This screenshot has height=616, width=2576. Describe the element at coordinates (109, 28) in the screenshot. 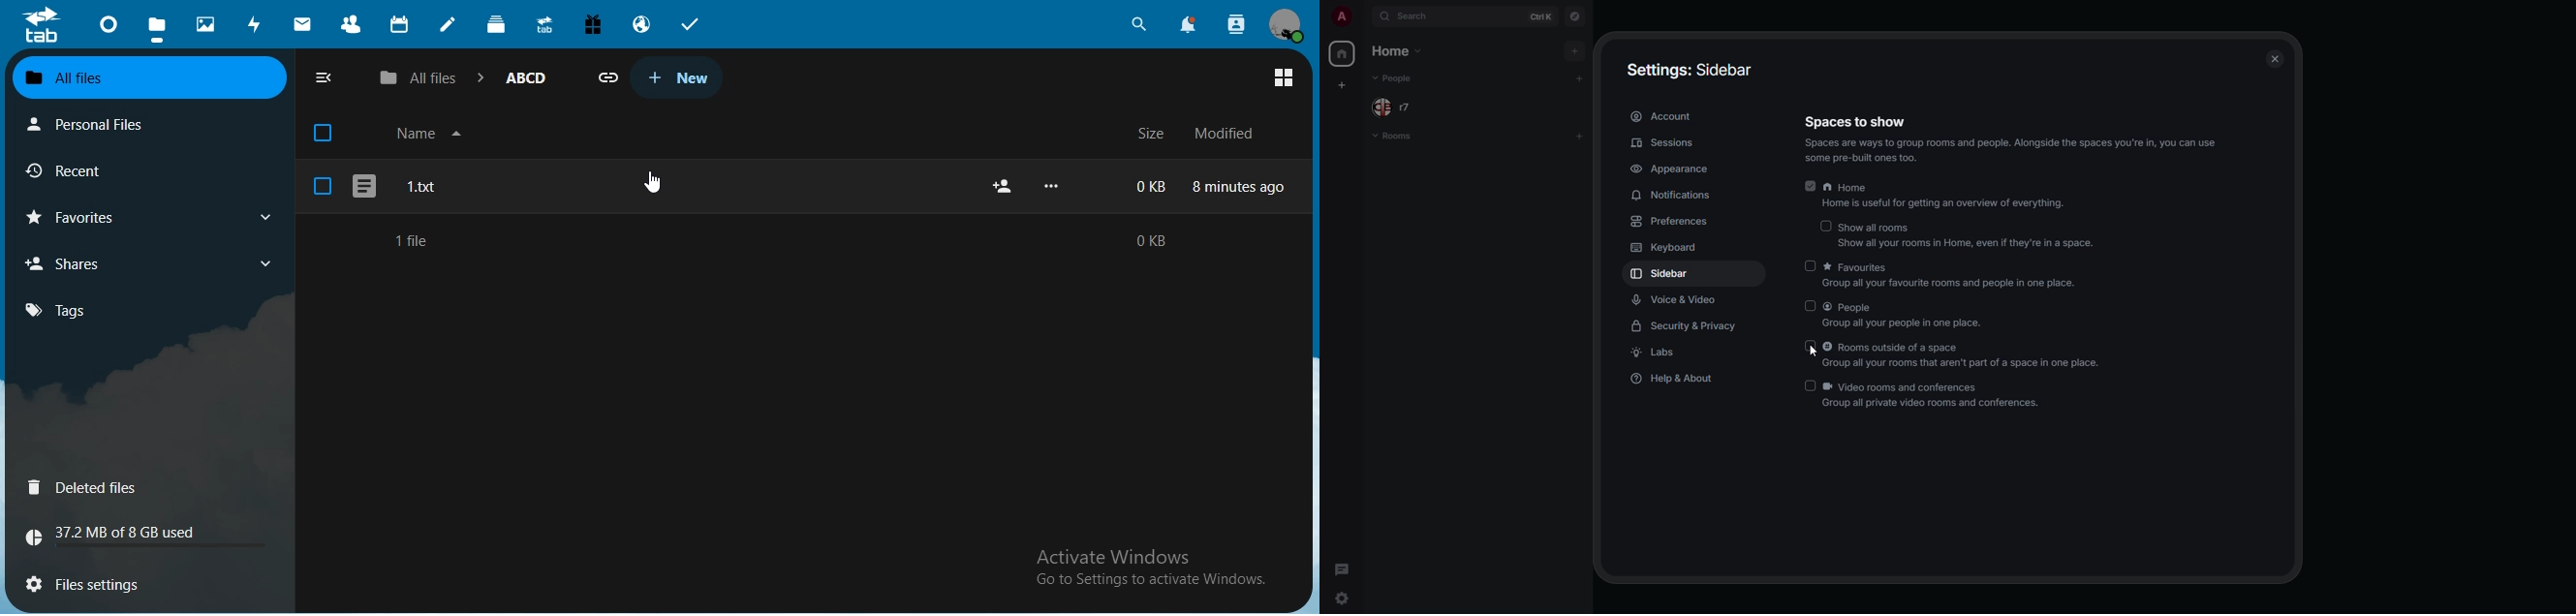

I see `dashboard` at that location.